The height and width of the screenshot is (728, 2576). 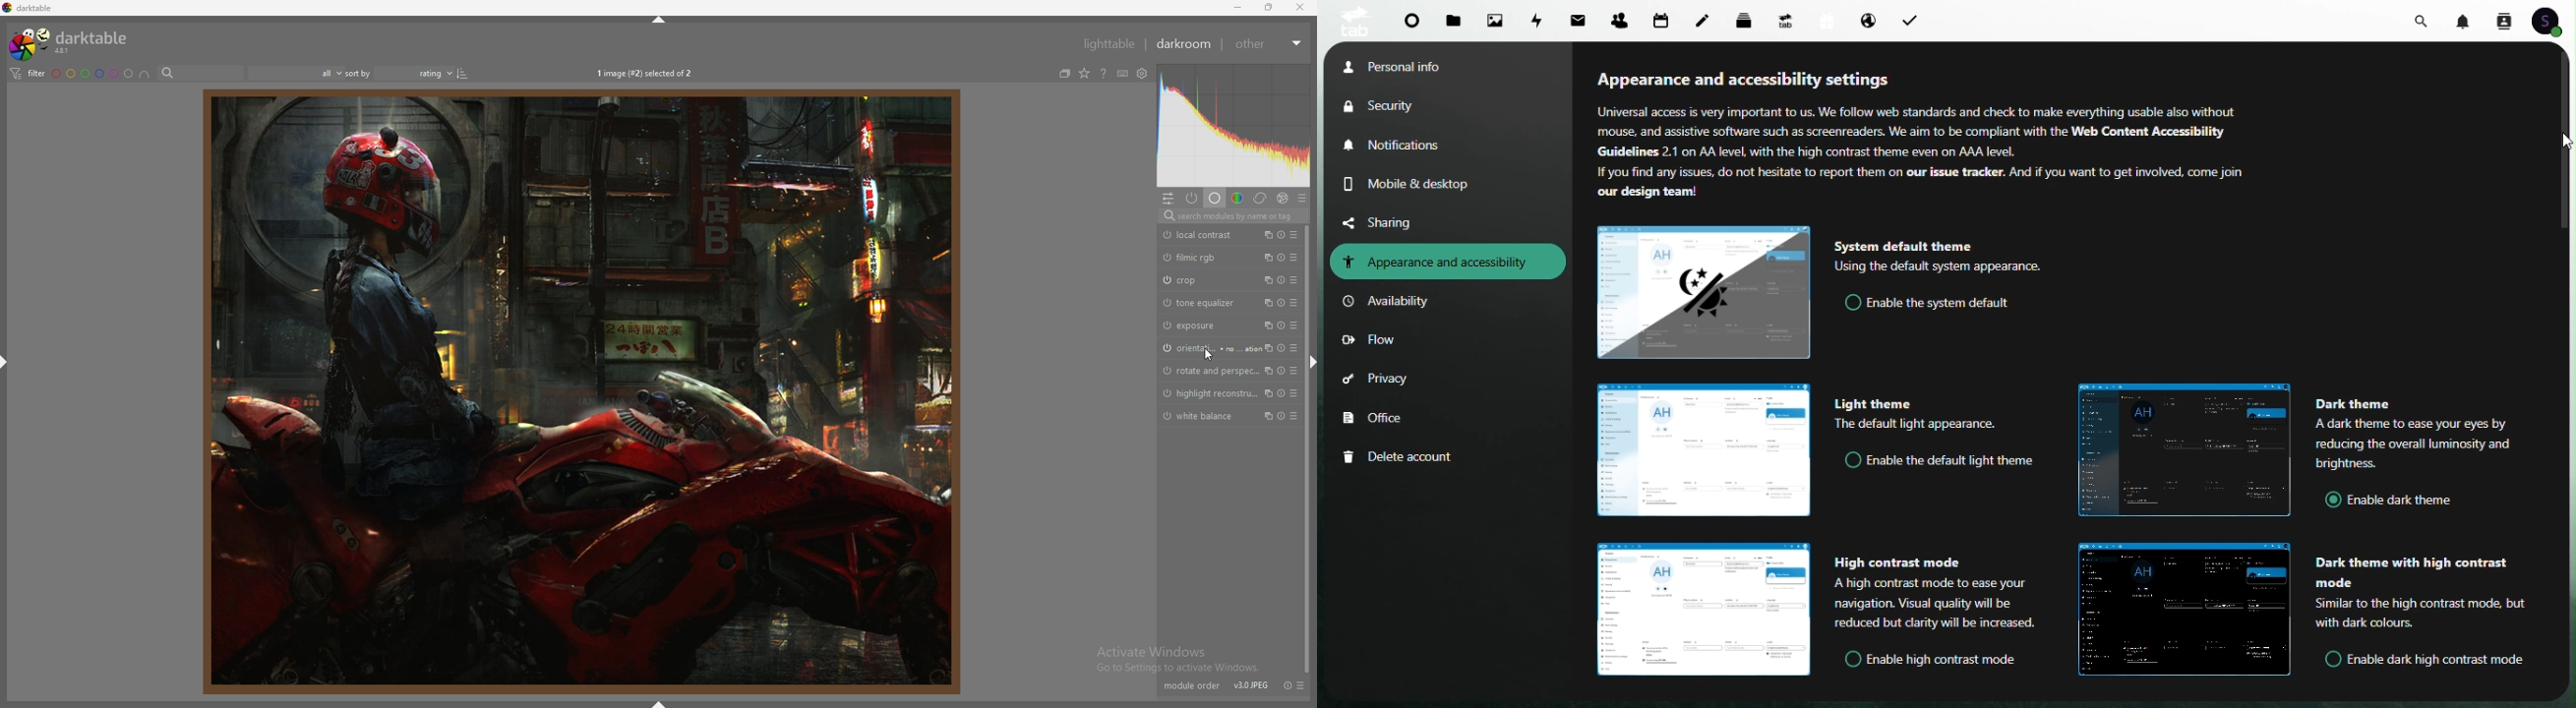 I want to click on personal info, so click(x=1416, y=65).